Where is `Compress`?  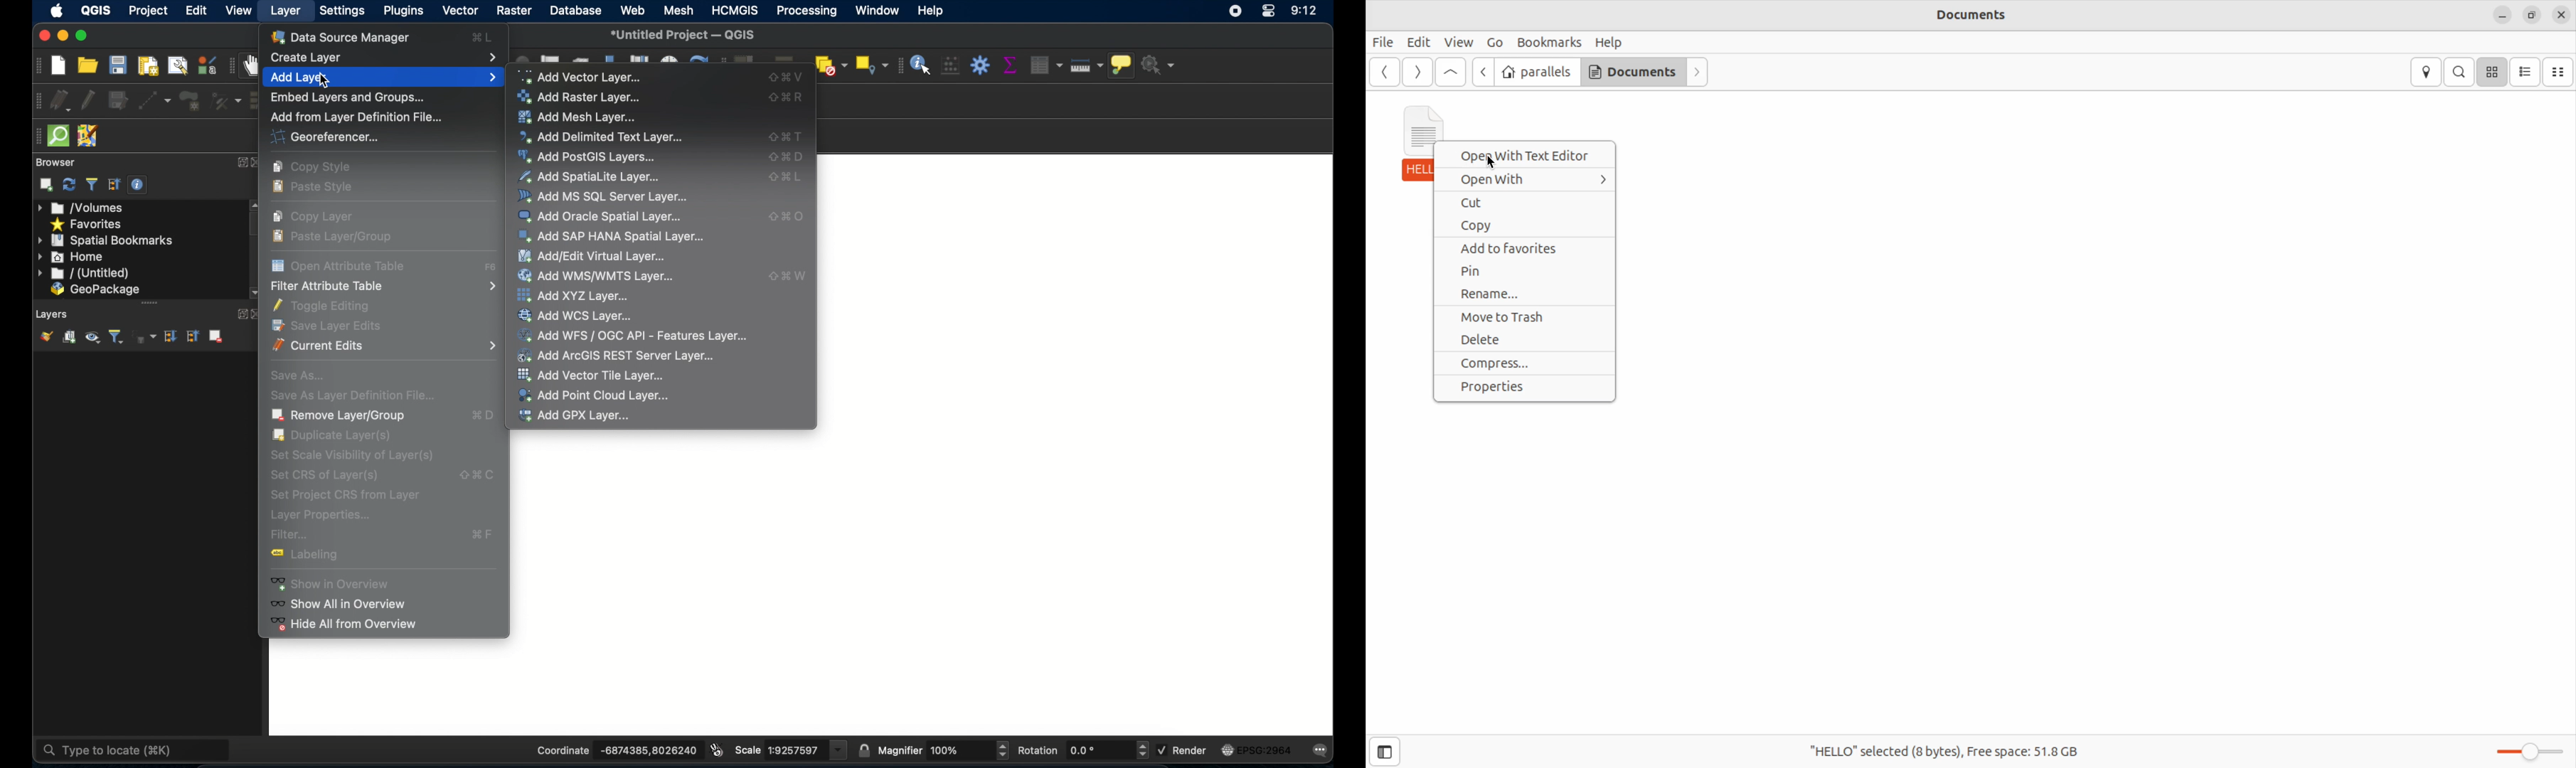
Compress is located at coordinates (1525, 364).